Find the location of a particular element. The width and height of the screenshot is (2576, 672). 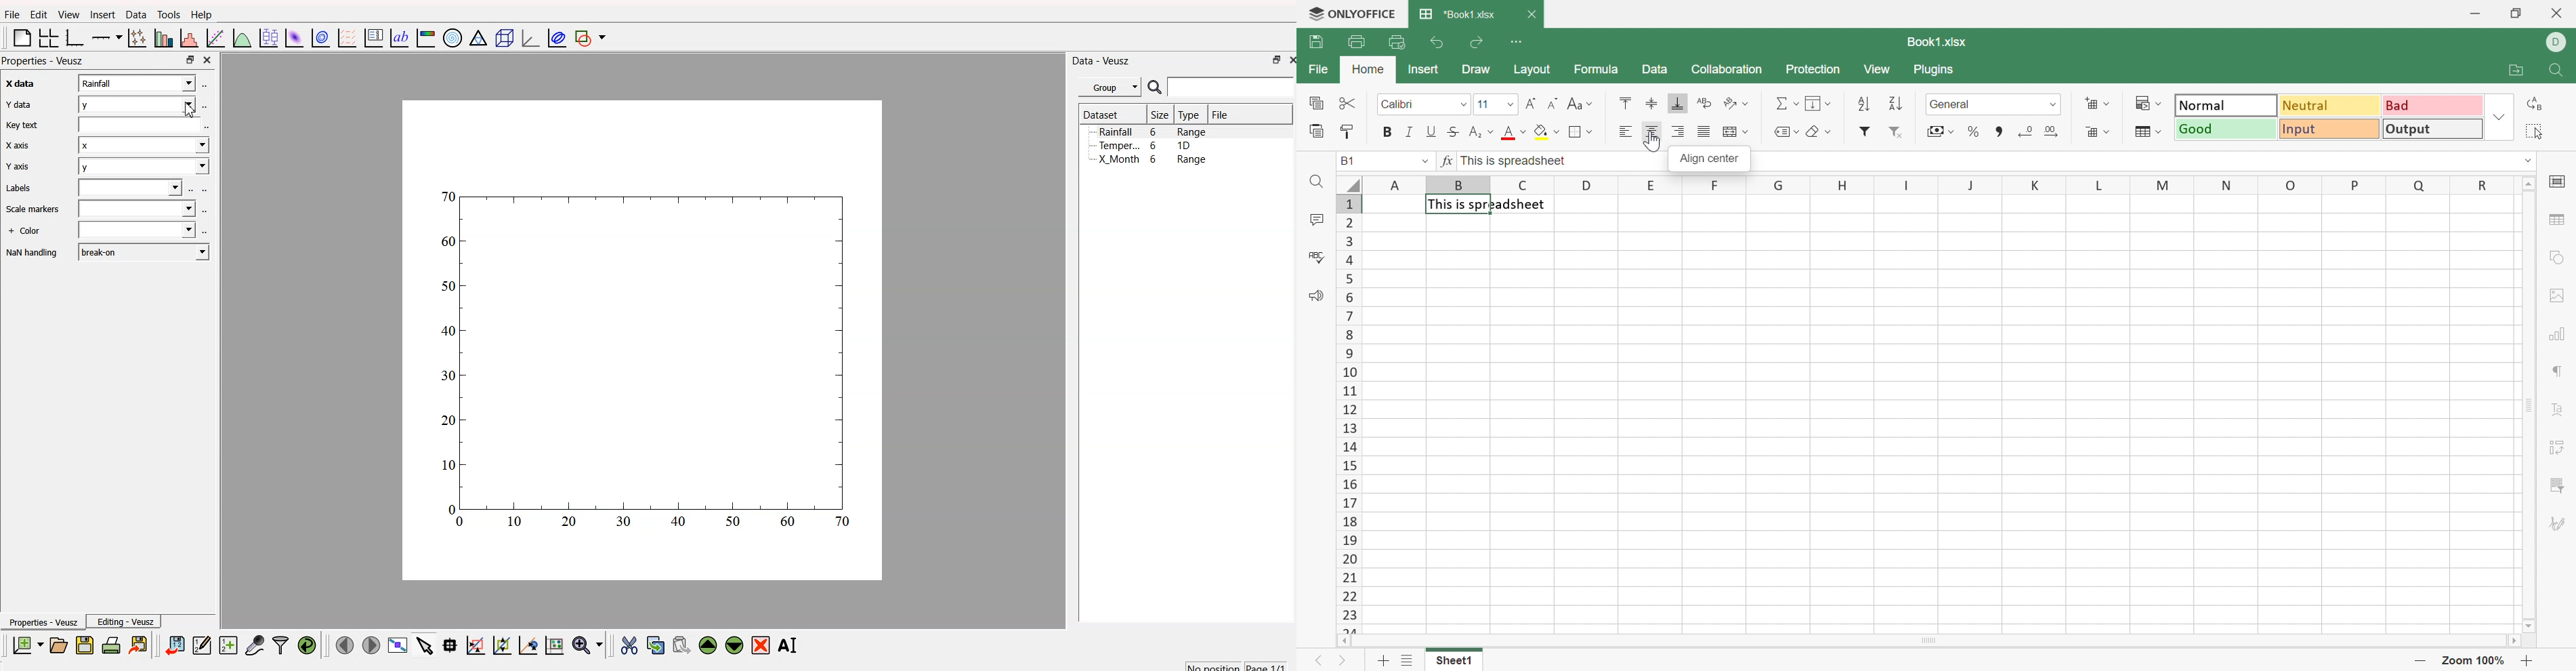

Flle is located at coordinates (12, 16).